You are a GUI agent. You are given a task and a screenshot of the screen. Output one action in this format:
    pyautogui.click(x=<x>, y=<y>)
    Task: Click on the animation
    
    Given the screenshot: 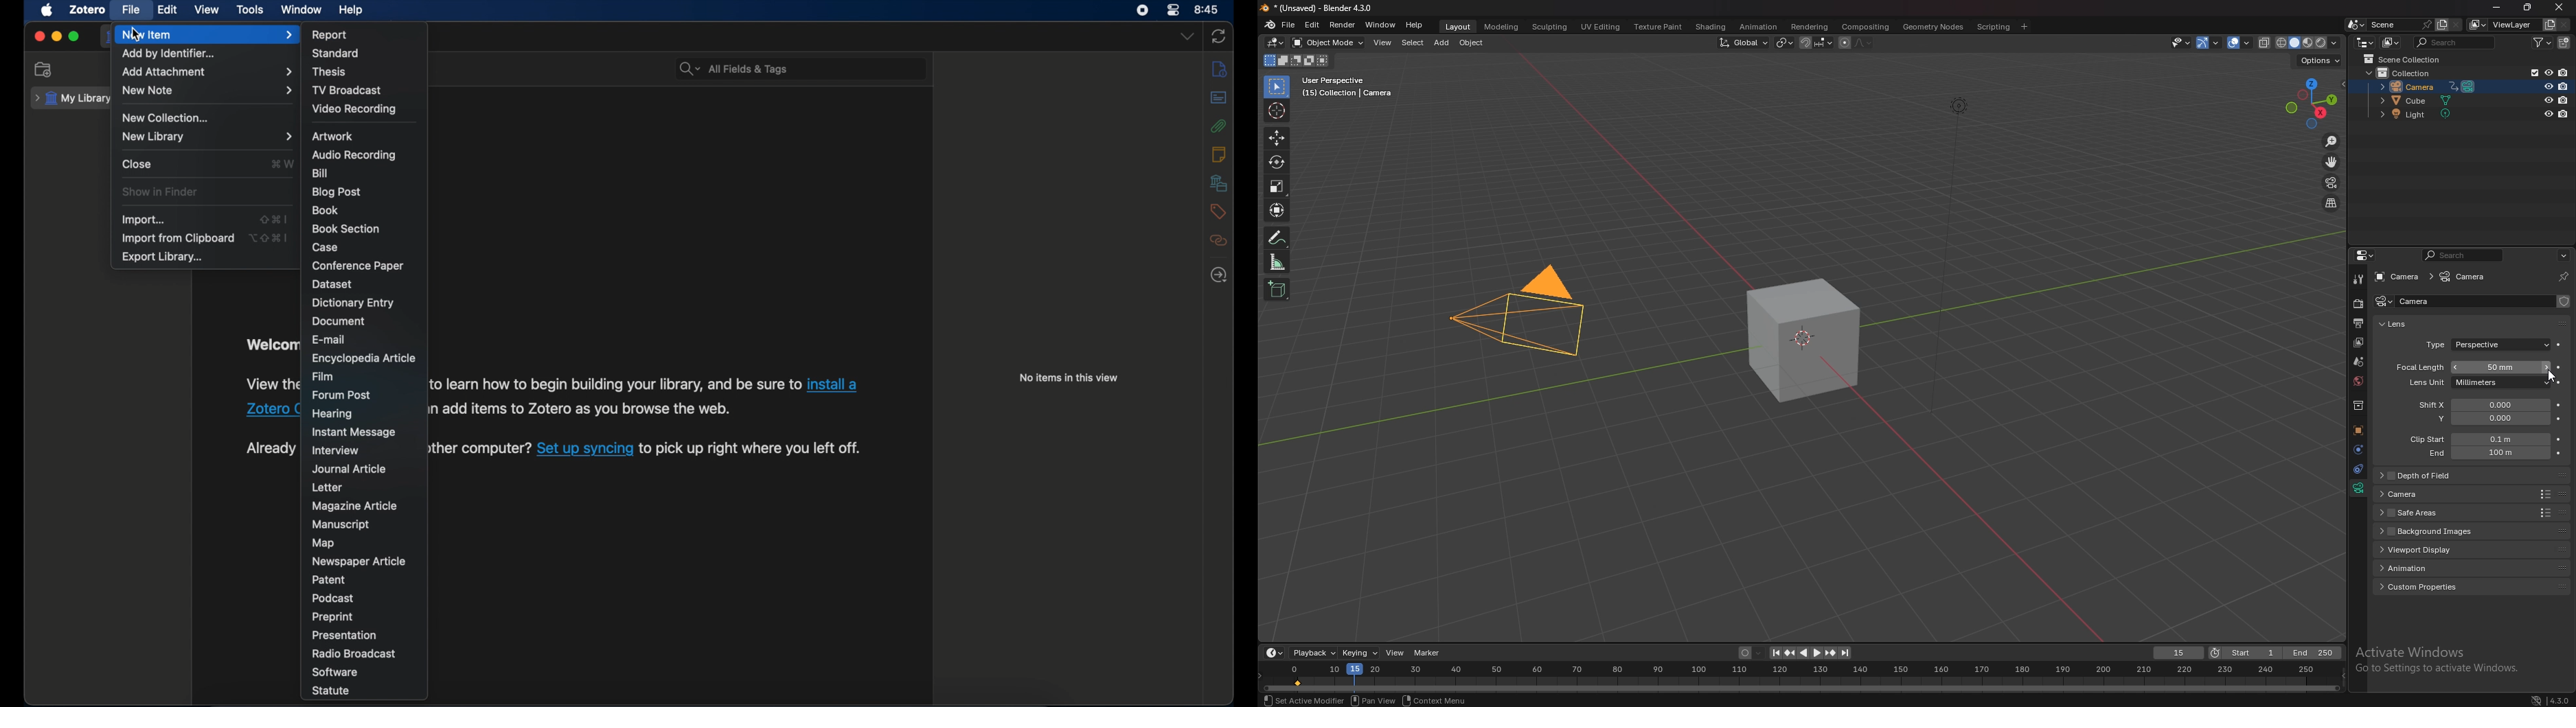 What is the action you would take?
    pyautogui.click(x=1757, y=26)
    